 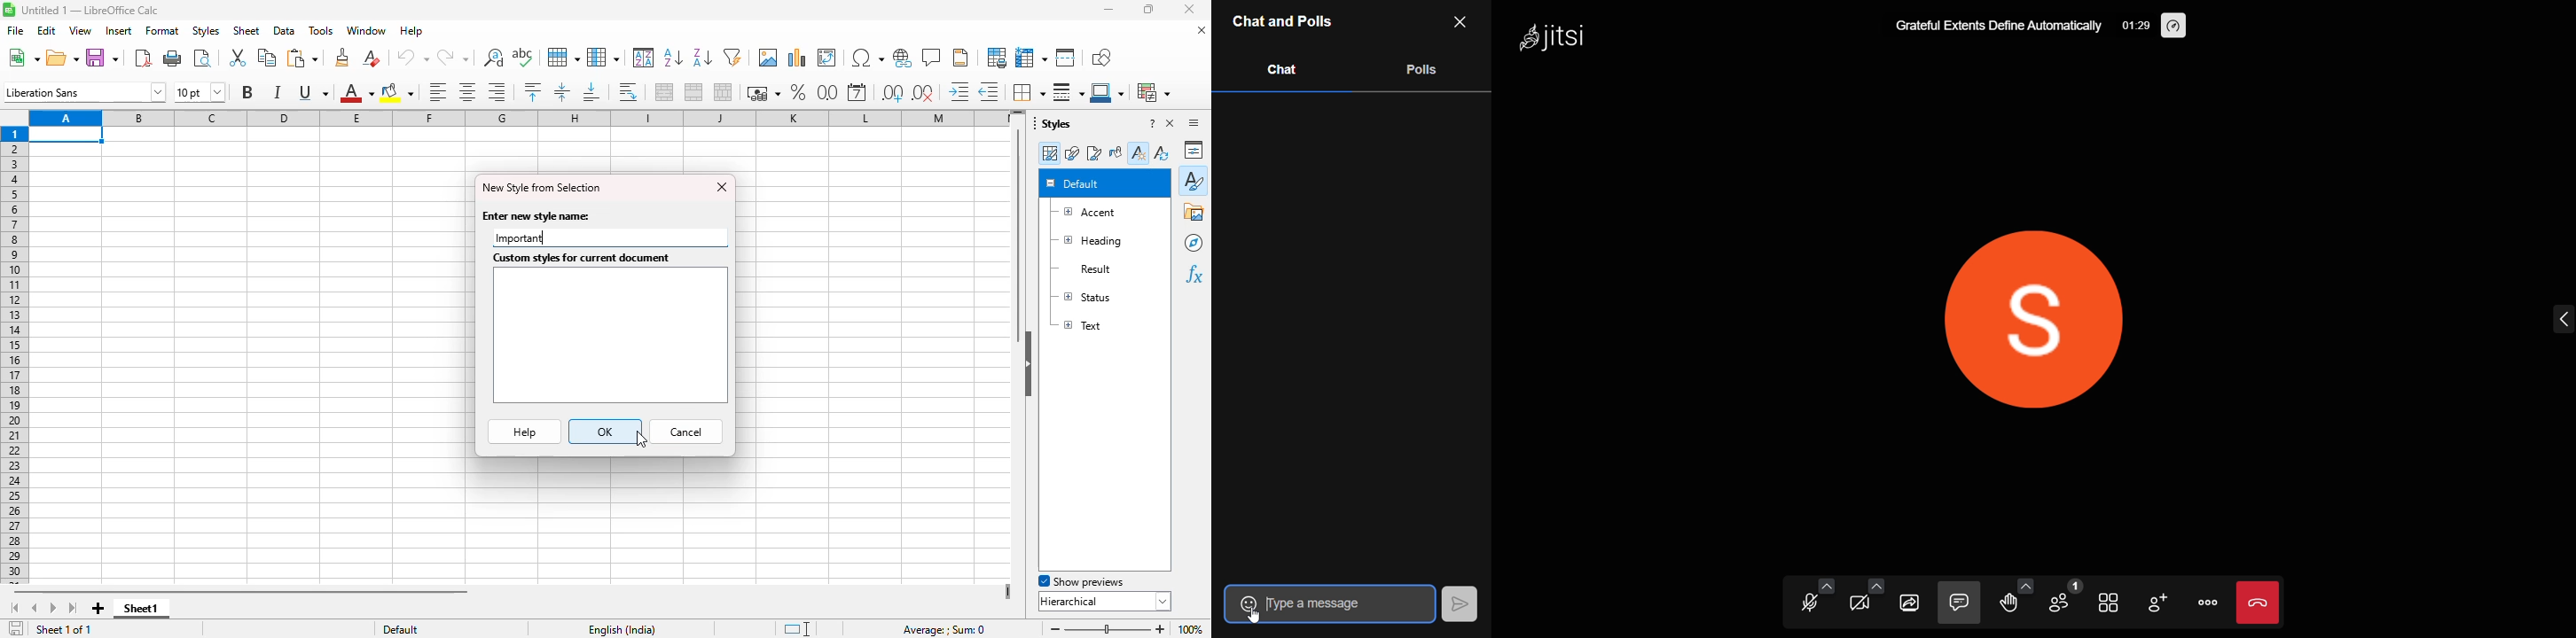 What do you see at coordinates (1865, 605) in the screenshot?
I see `video` at bounding box center [1865, 605].